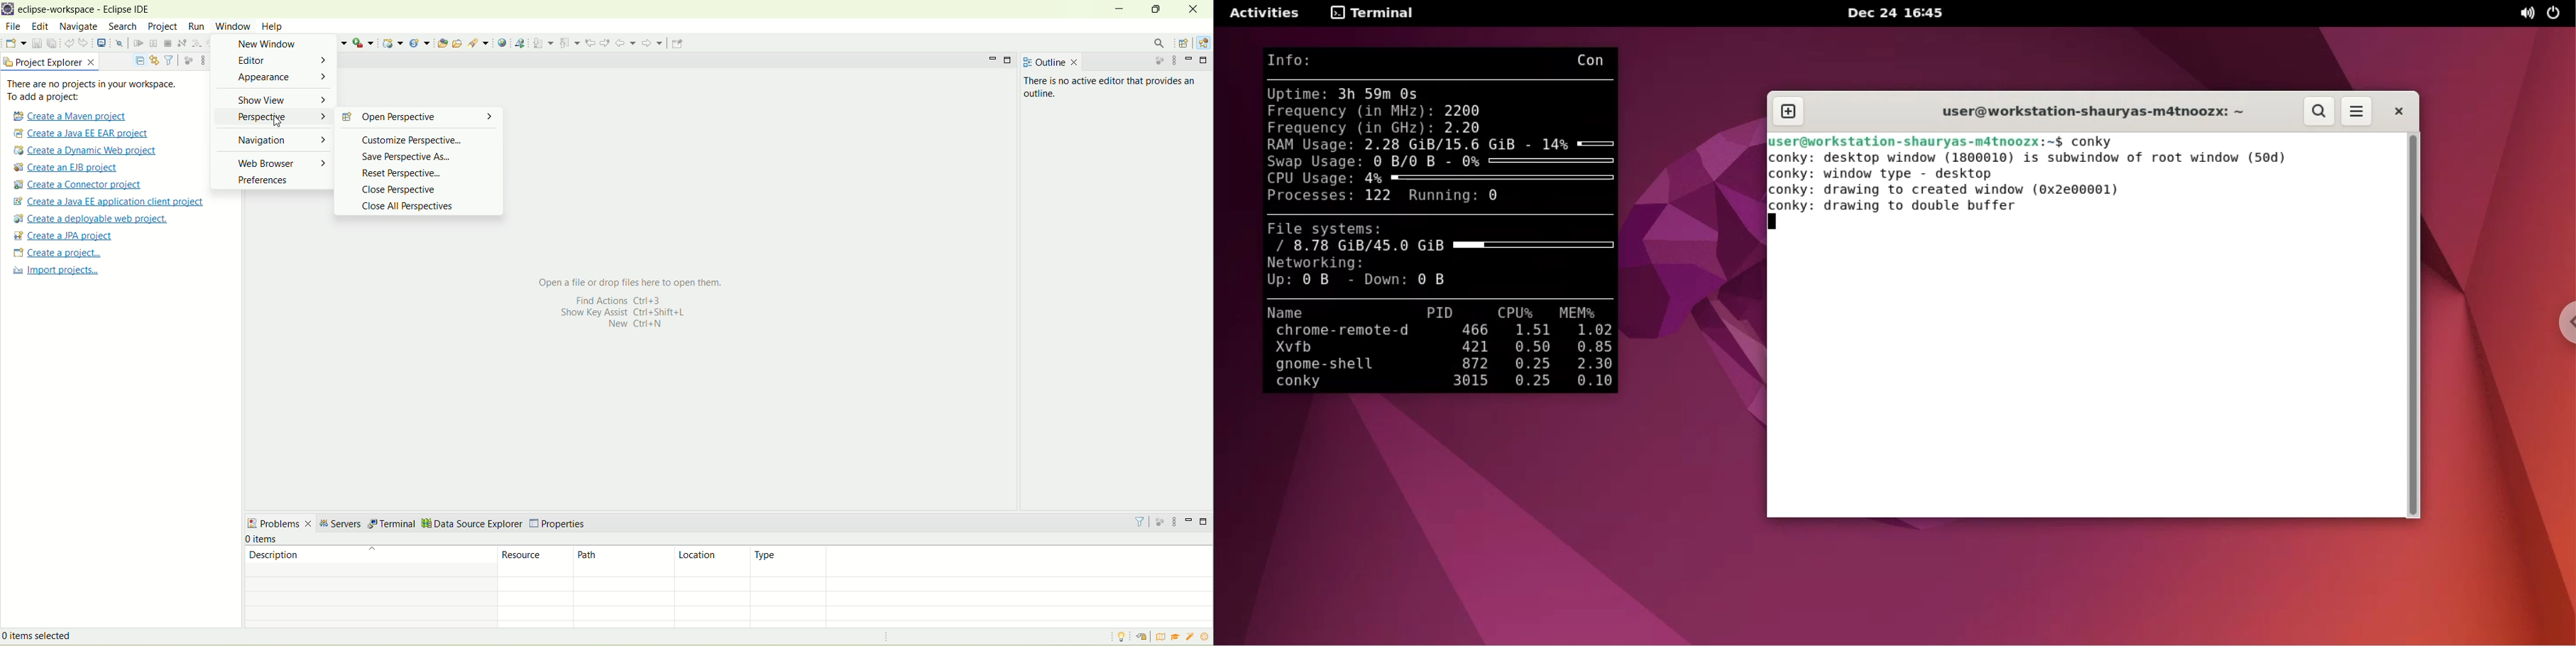 The width and height of the screenshot is (2576, 672). Describe the element at coordinates (78, 186) in the screenshot. I see `create a connector project` at that location.